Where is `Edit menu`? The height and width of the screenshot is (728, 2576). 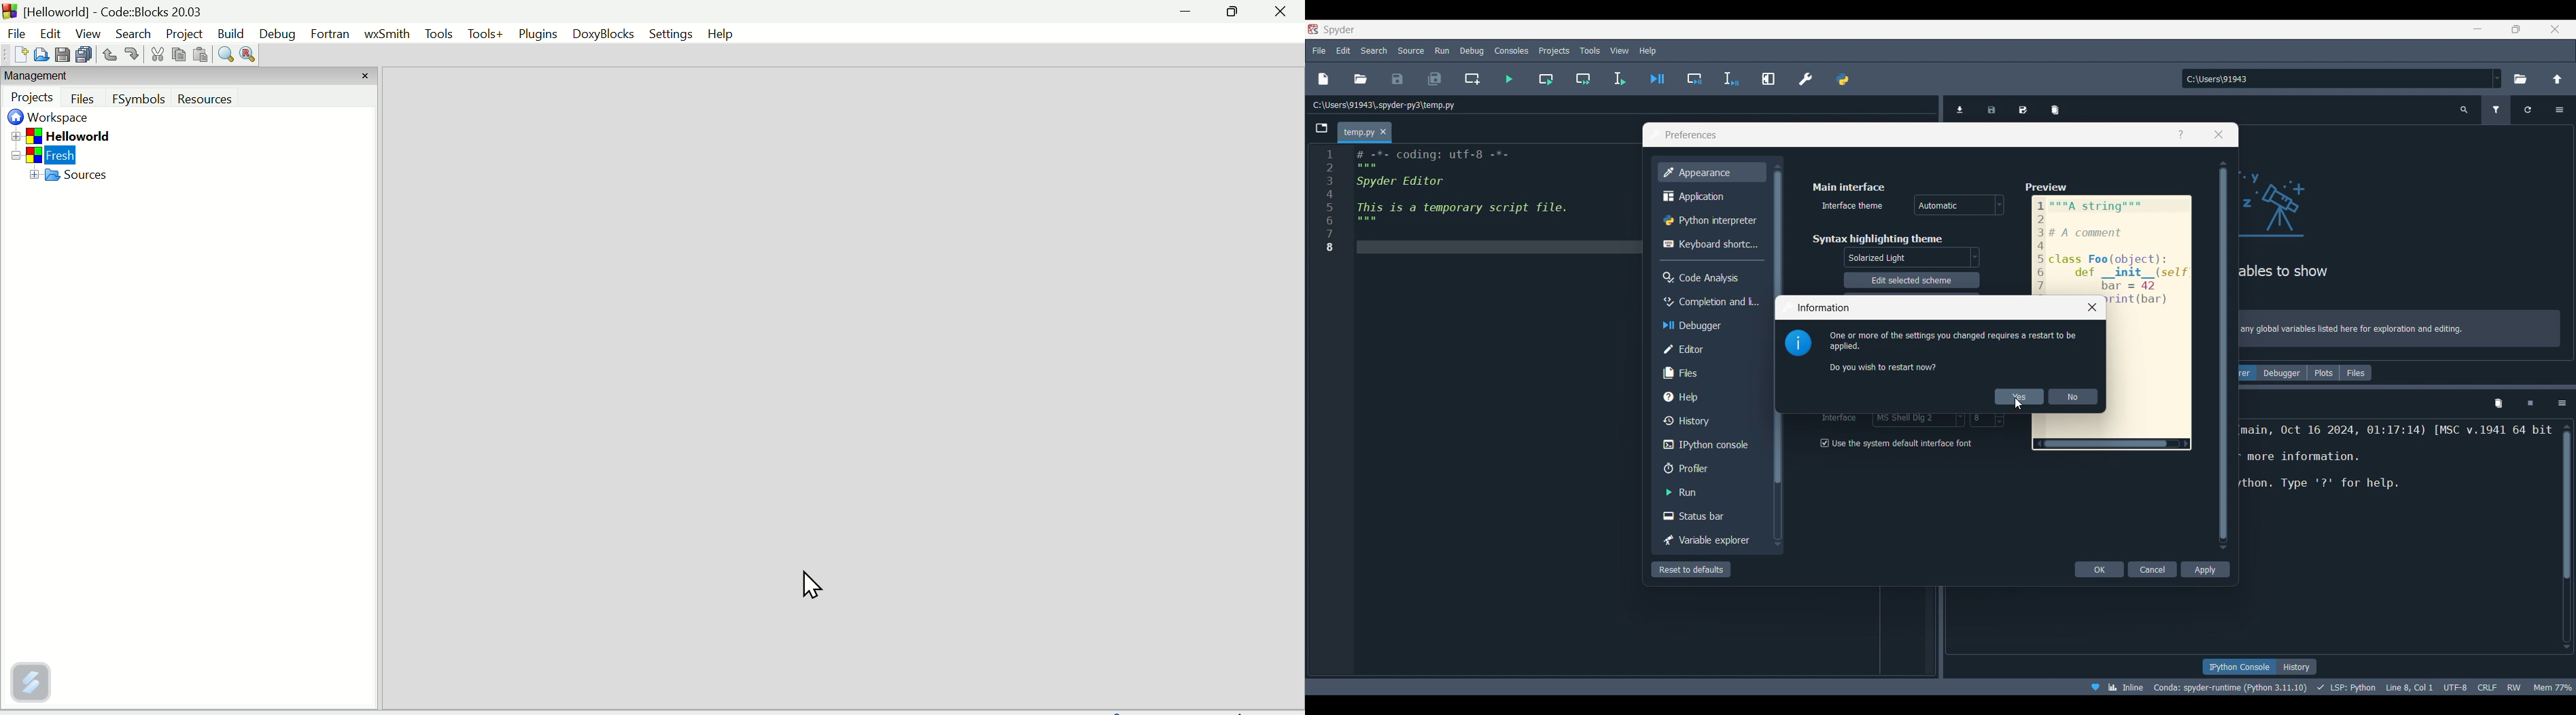 Edit menu is located at coordinates (1344, 50).